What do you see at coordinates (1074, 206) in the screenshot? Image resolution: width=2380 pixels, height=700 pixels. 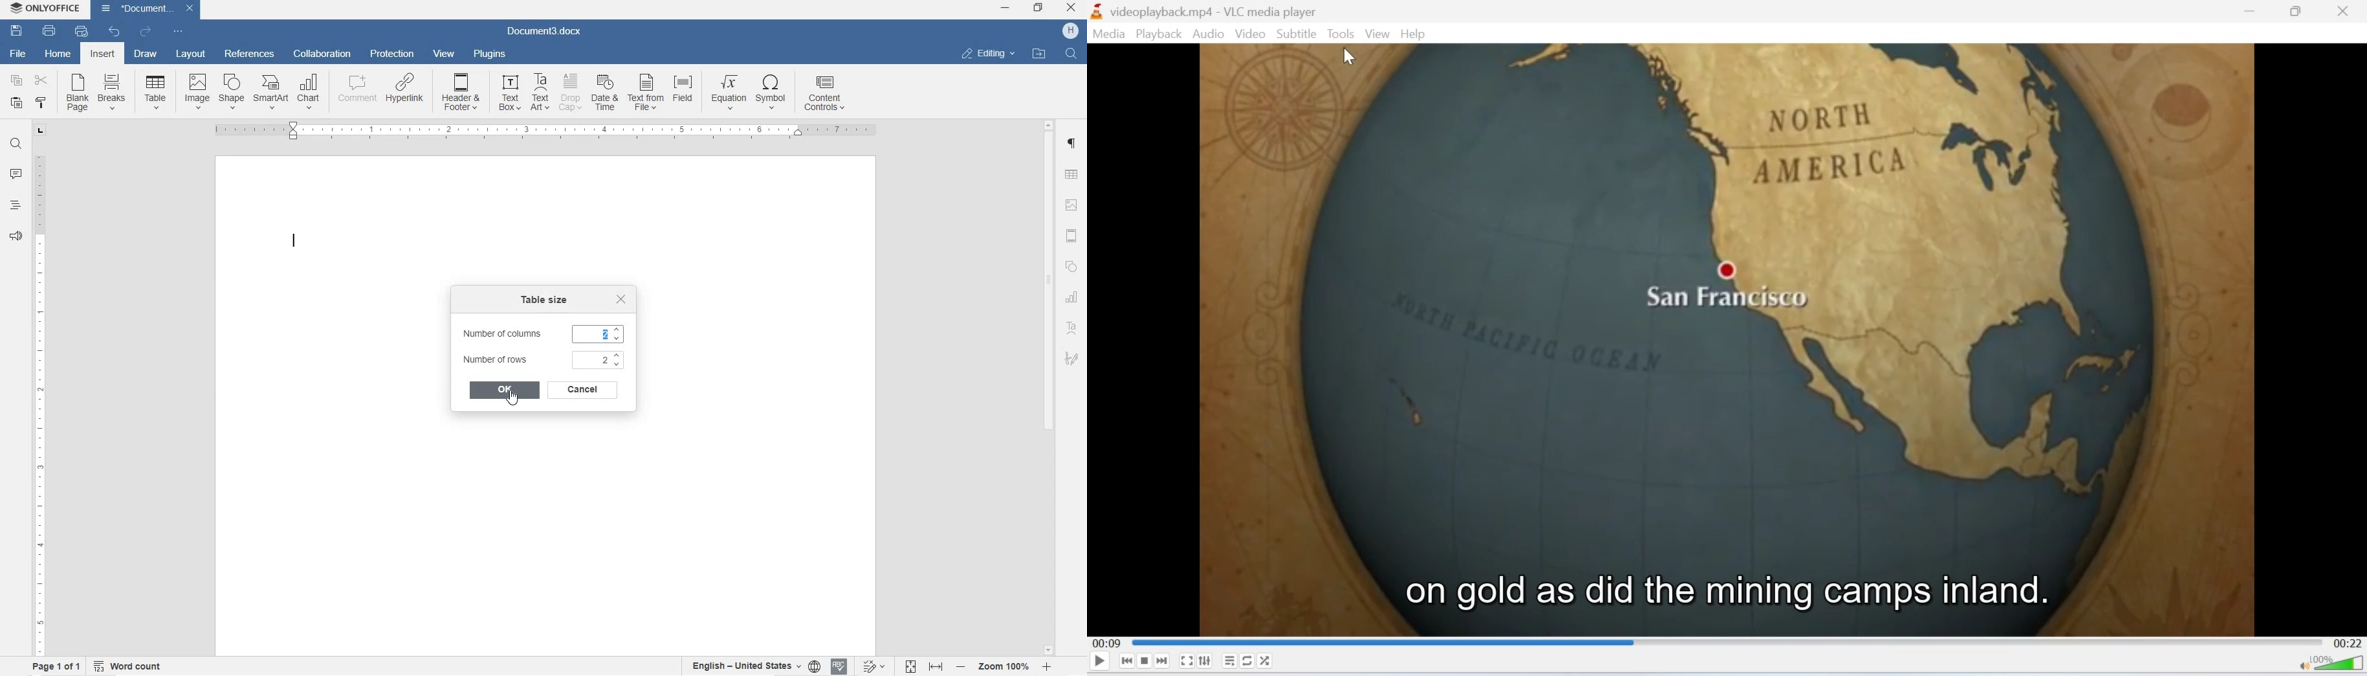 I see `IMAGE` at bounding box center [1074, 206].